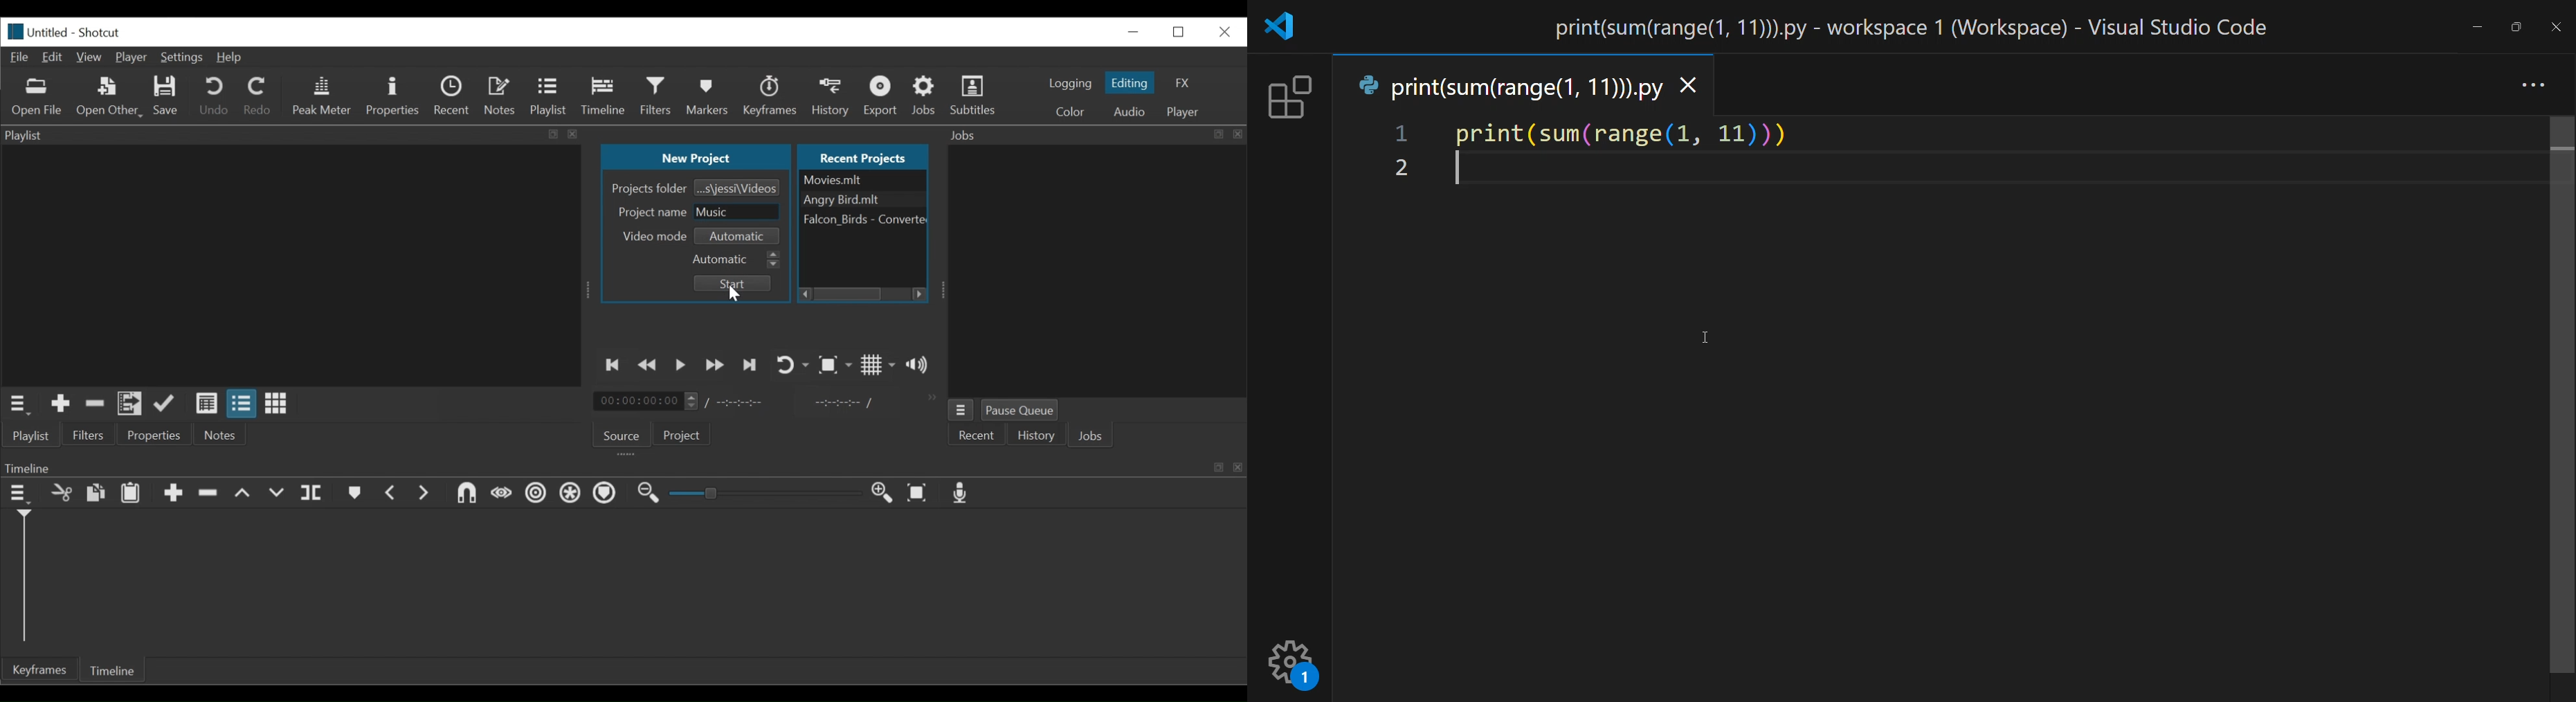  I want to click on Current Duration, so click(648, 402).